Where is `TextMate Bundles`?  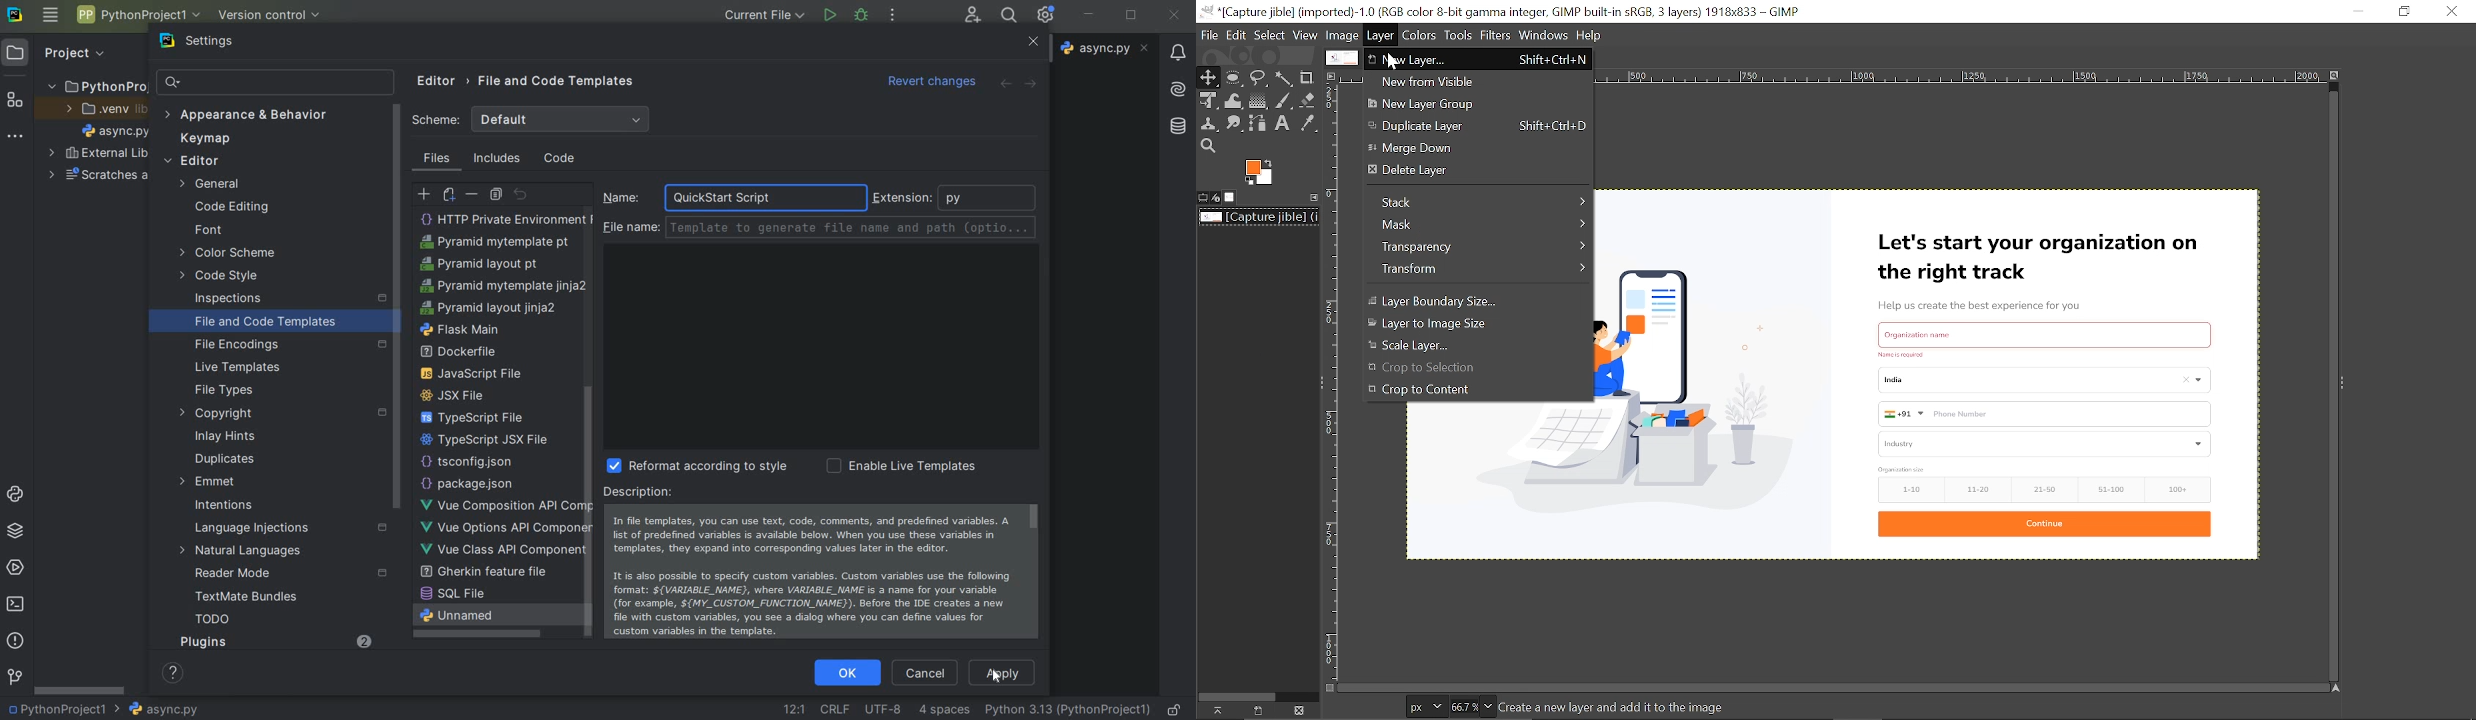
TextMate Bundles is located at coordinates (260, 597).